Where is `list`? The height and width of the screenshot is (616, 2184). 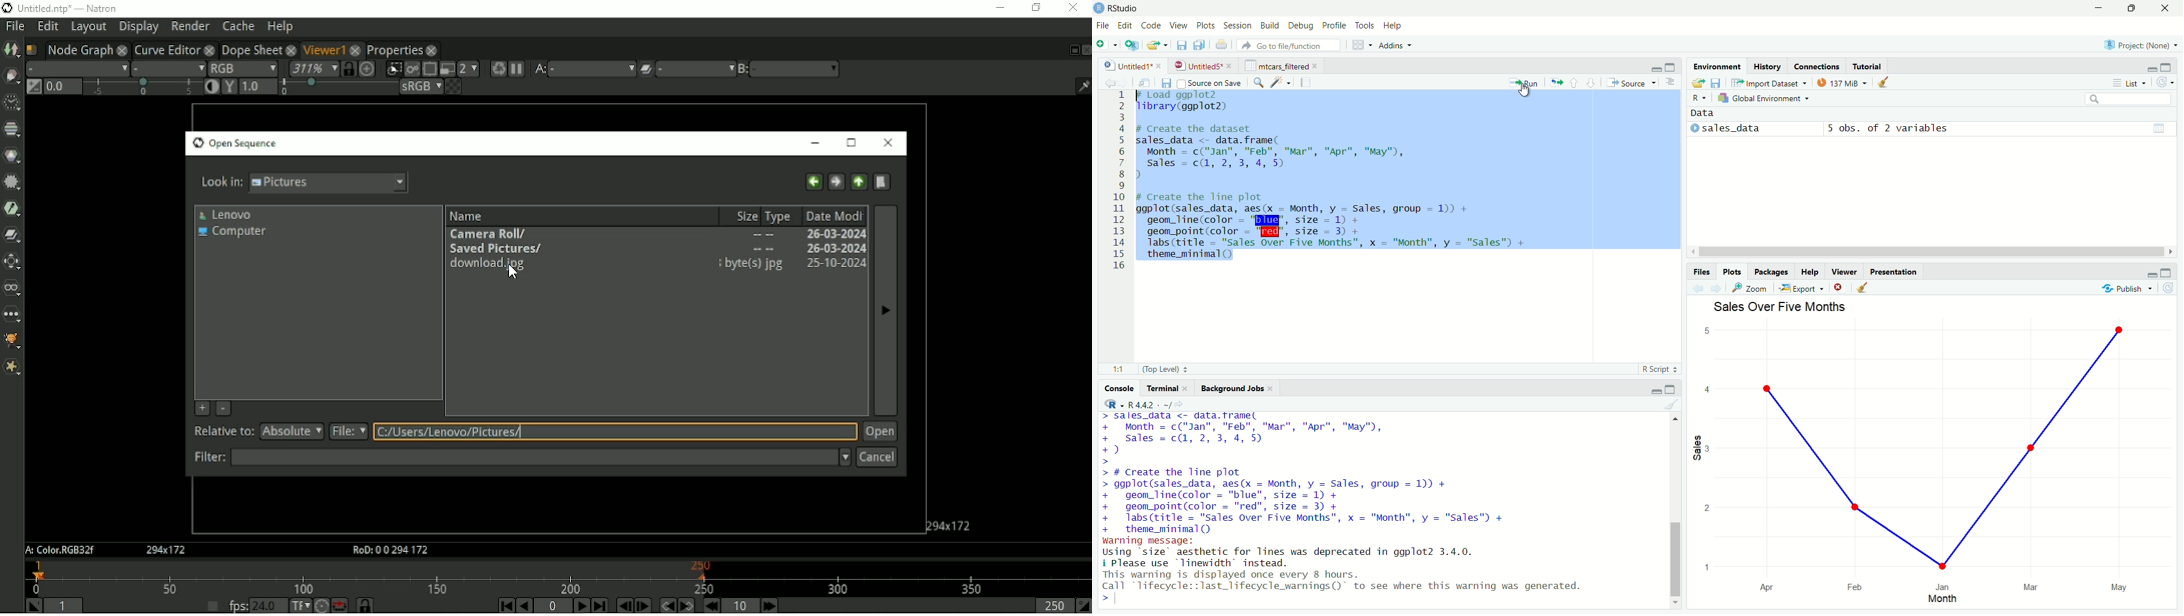 list is located at coordinates (2134, 82).